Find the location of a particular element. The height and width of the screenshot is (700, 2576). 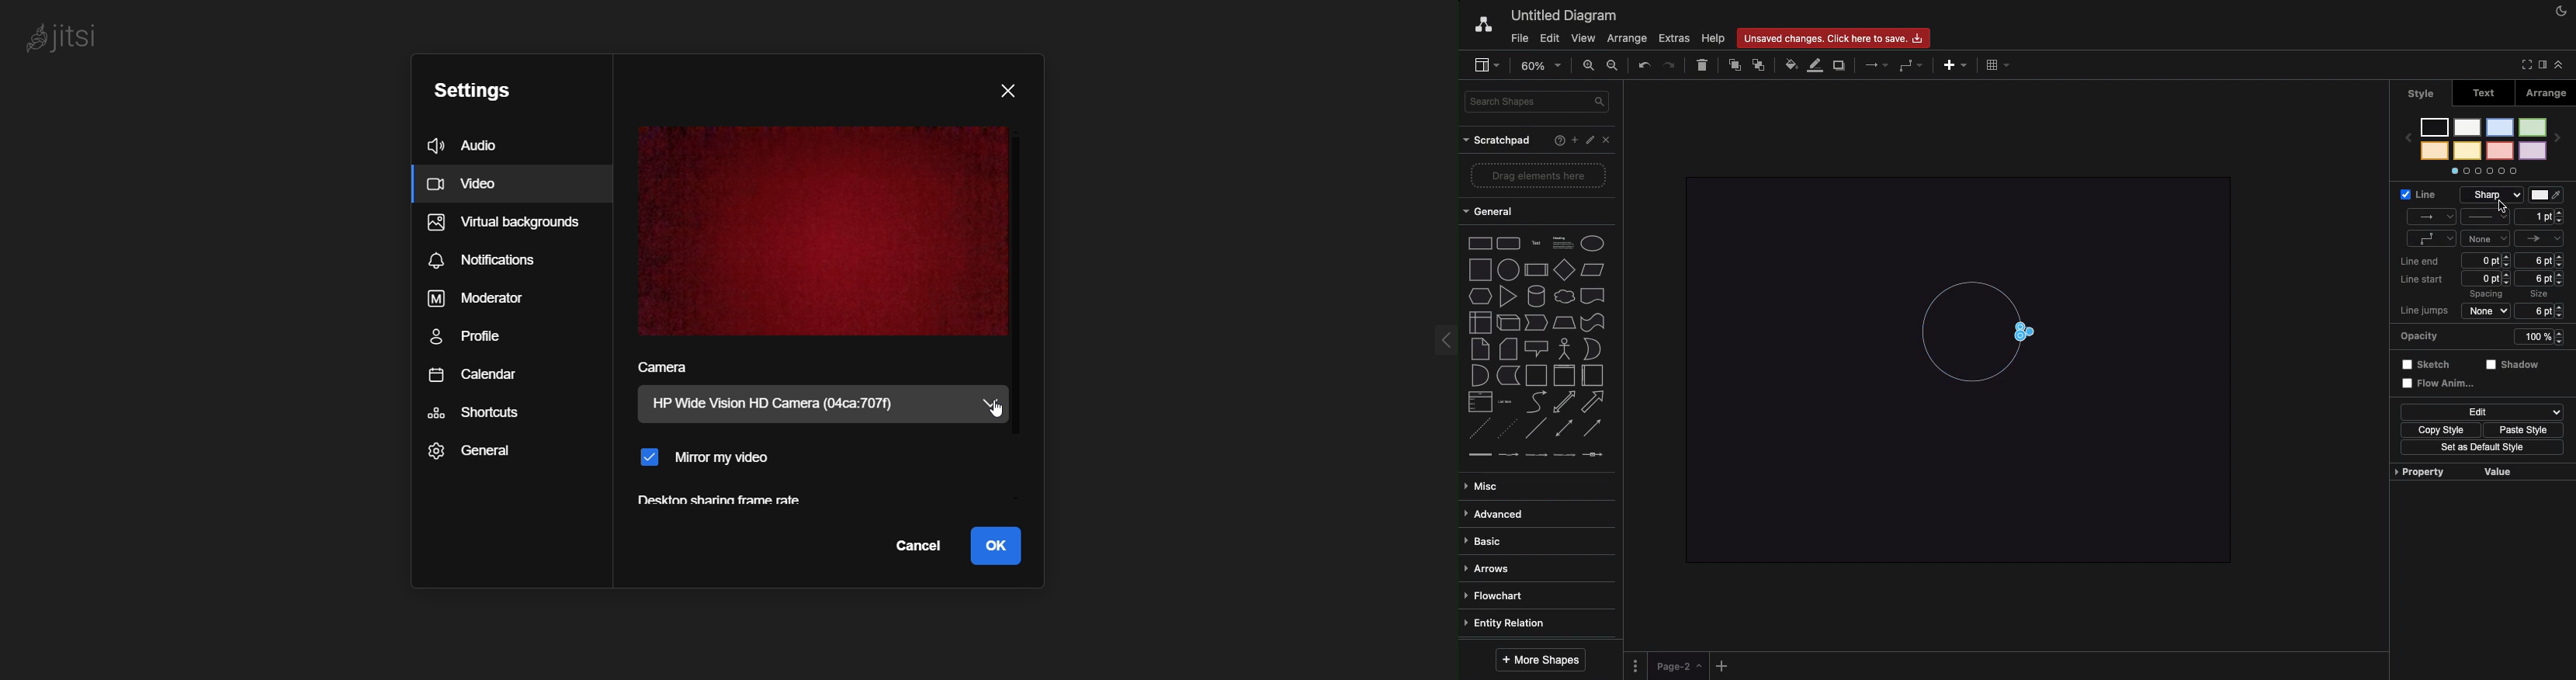

virtual background is located at coordinates (501, 226).